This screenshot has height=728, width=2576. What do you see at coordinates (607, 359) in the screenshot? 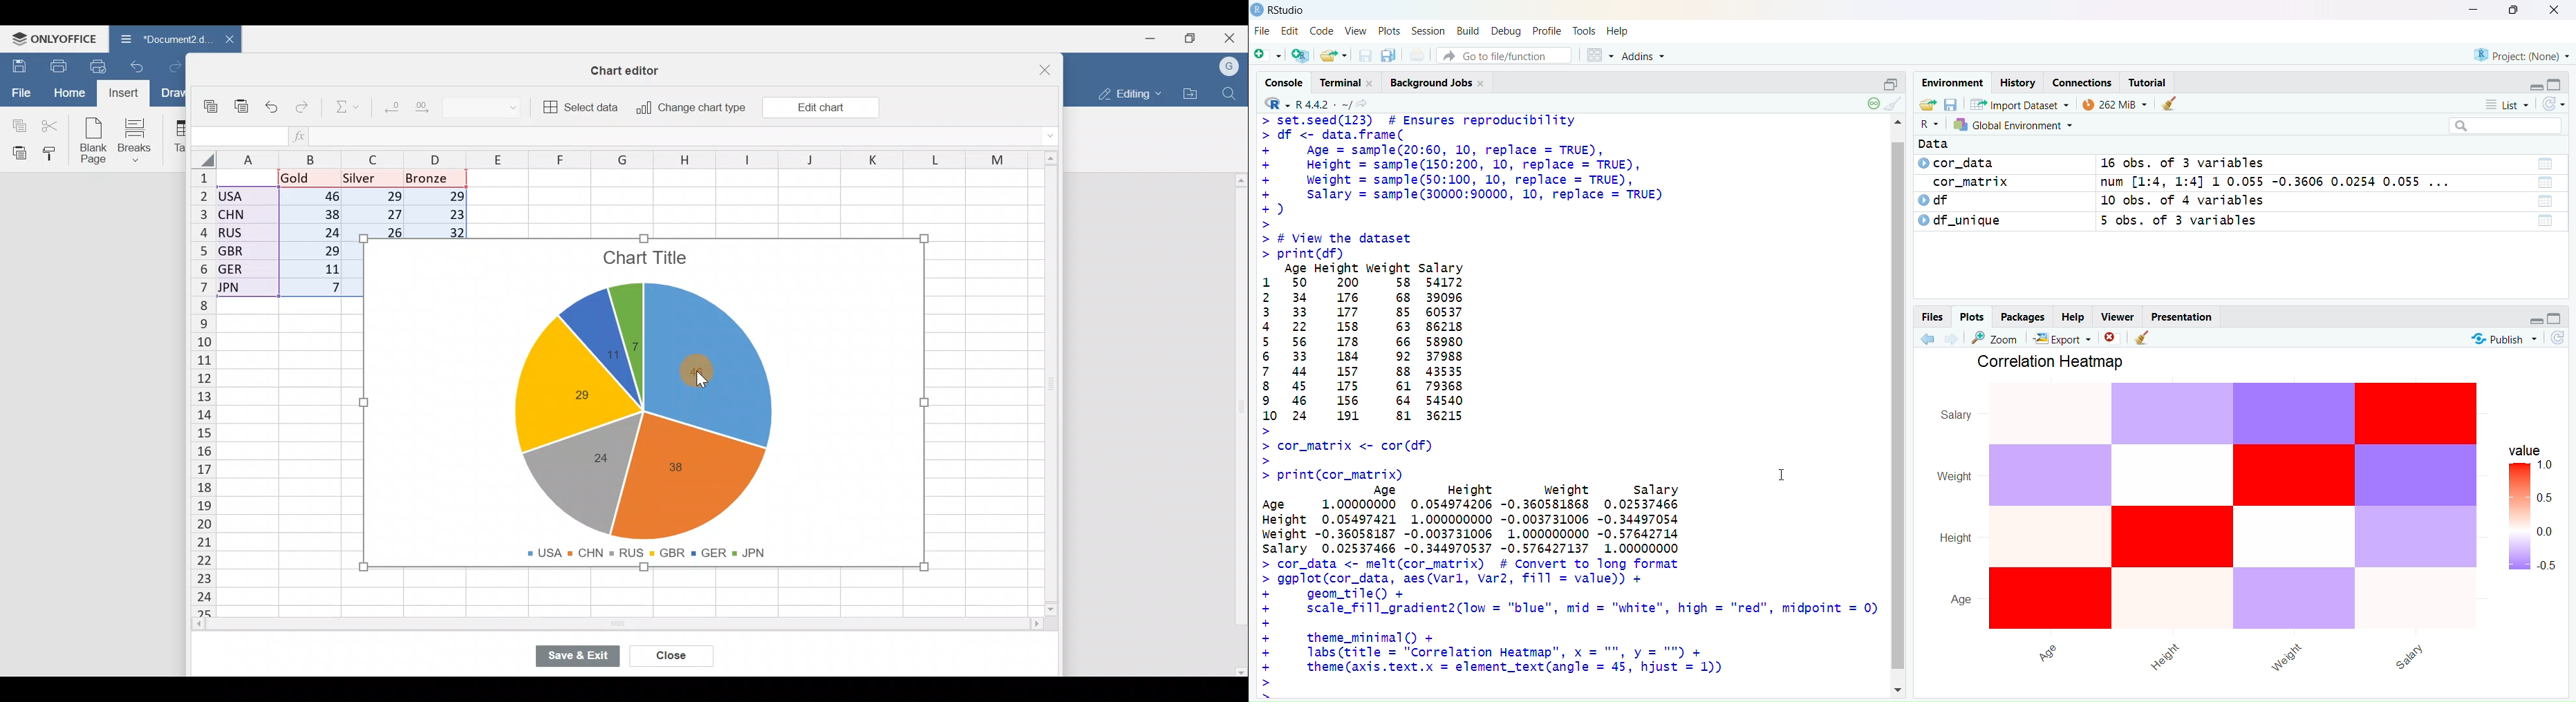
I see `Chart label` at bounding box center [607, 359].